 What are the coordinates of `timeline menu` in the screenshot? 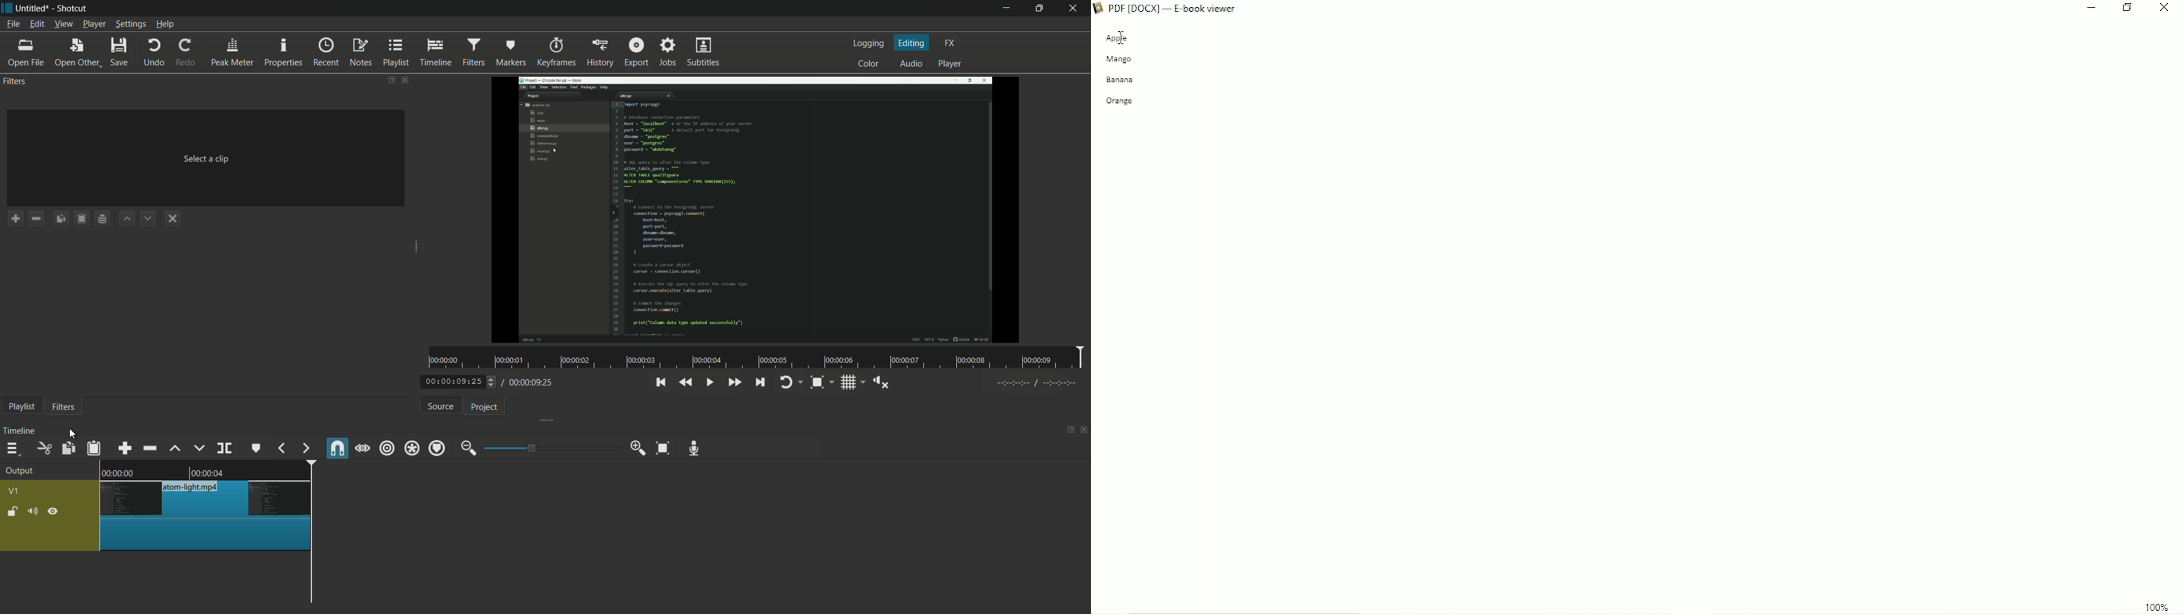 It's located at (12, 448).